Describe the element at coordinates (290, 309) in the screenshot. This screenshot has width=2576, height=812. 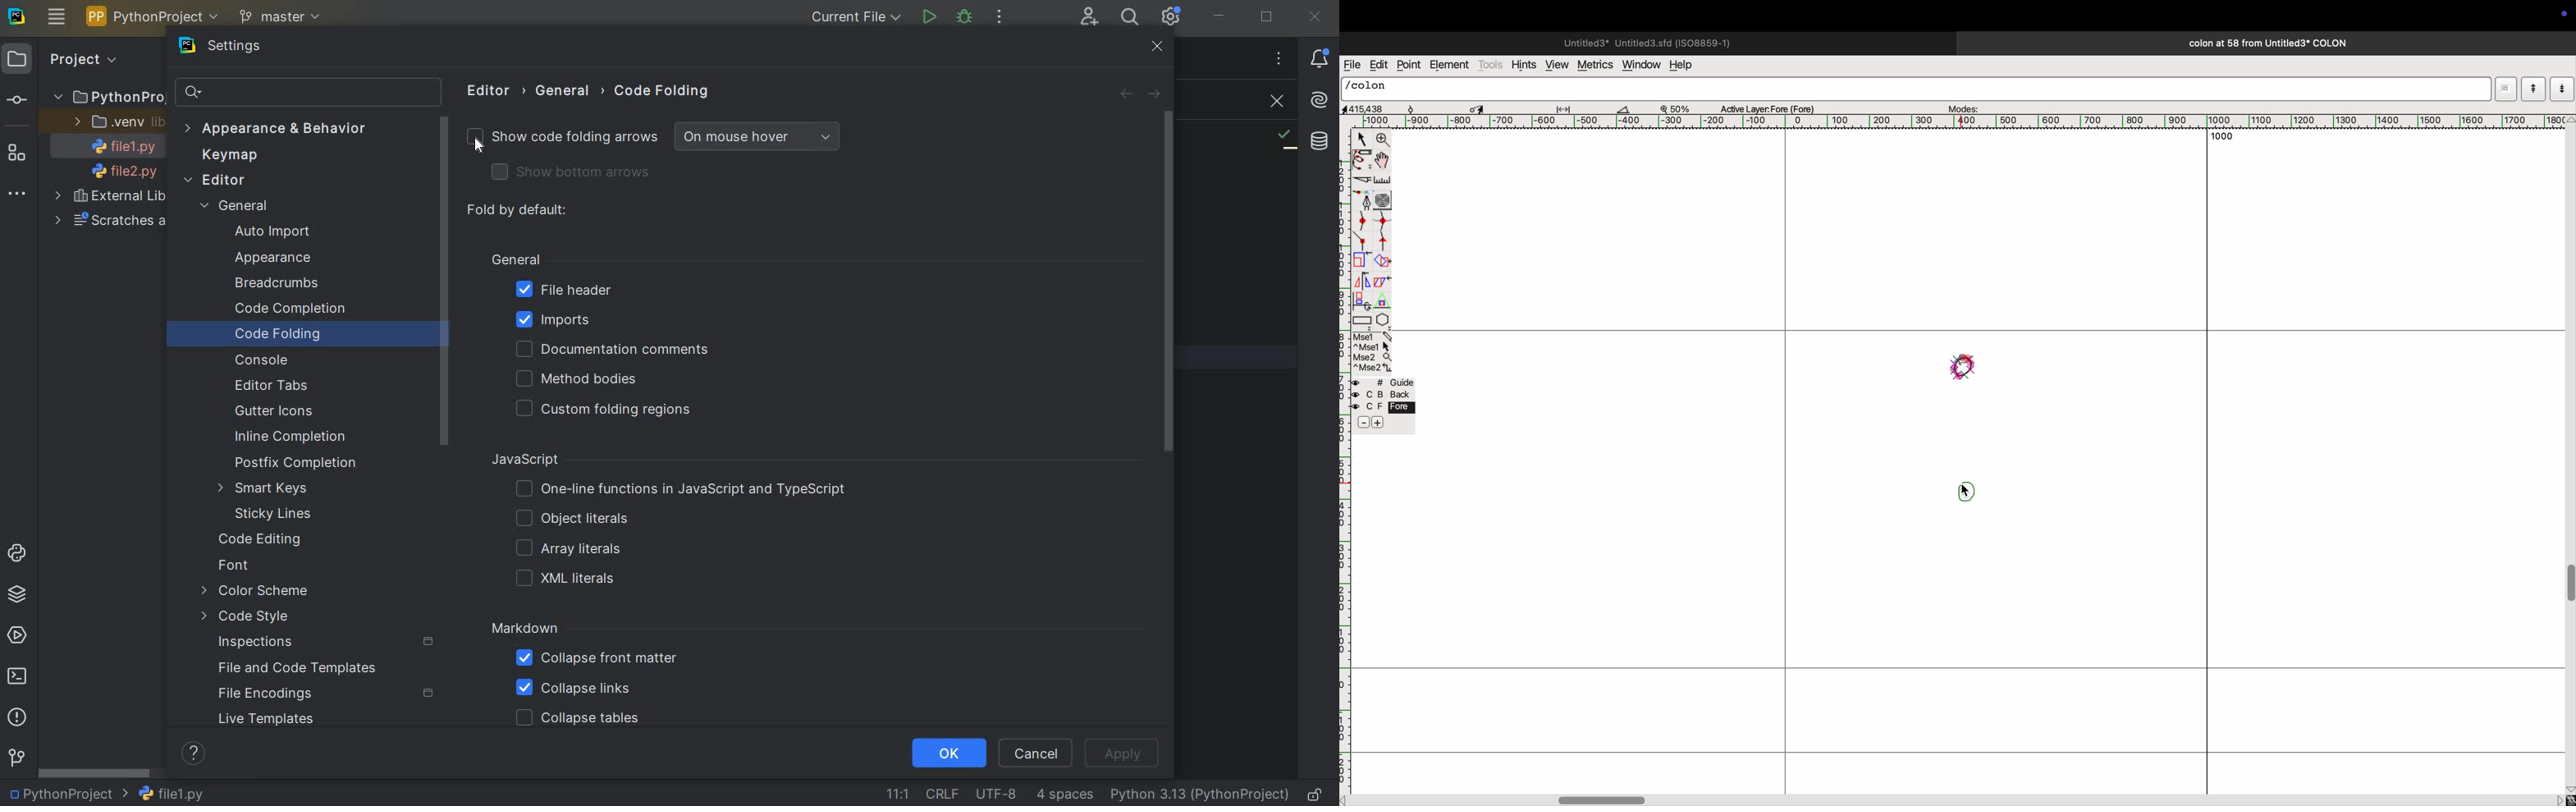
I see `CODE COMPLETION` at that location.